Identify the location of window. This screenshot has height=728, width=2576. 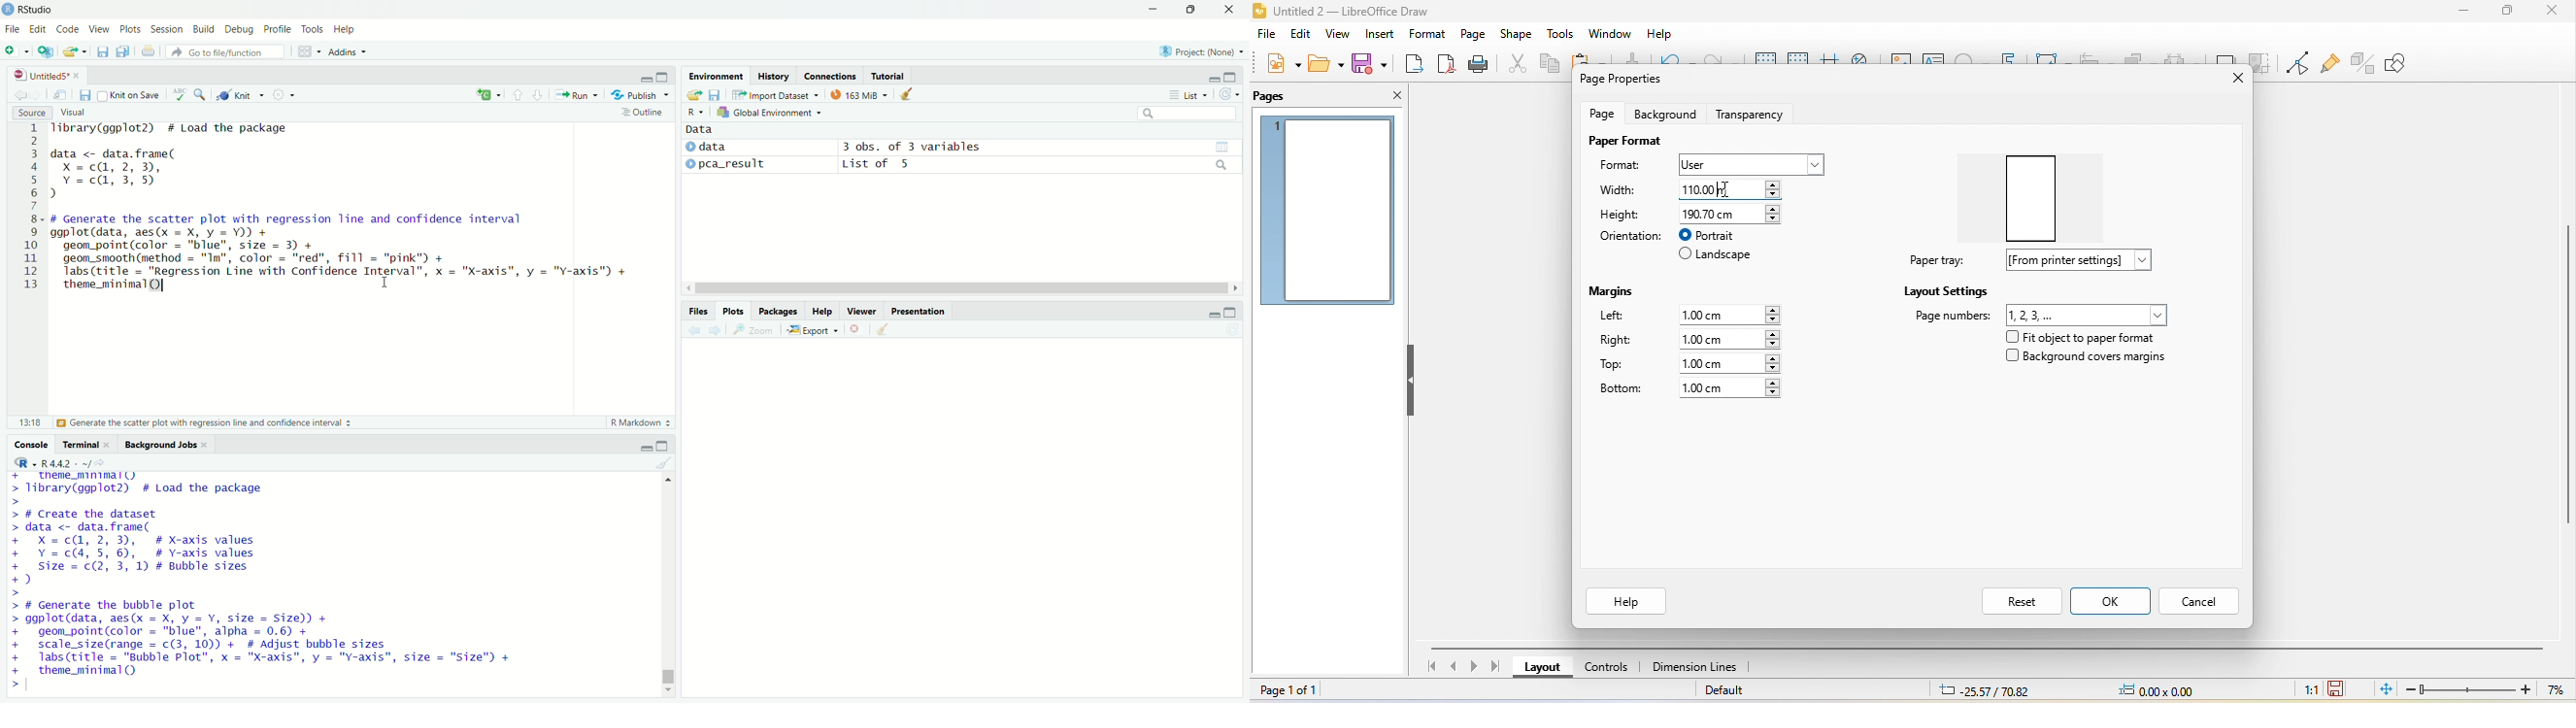
(1610, 34).